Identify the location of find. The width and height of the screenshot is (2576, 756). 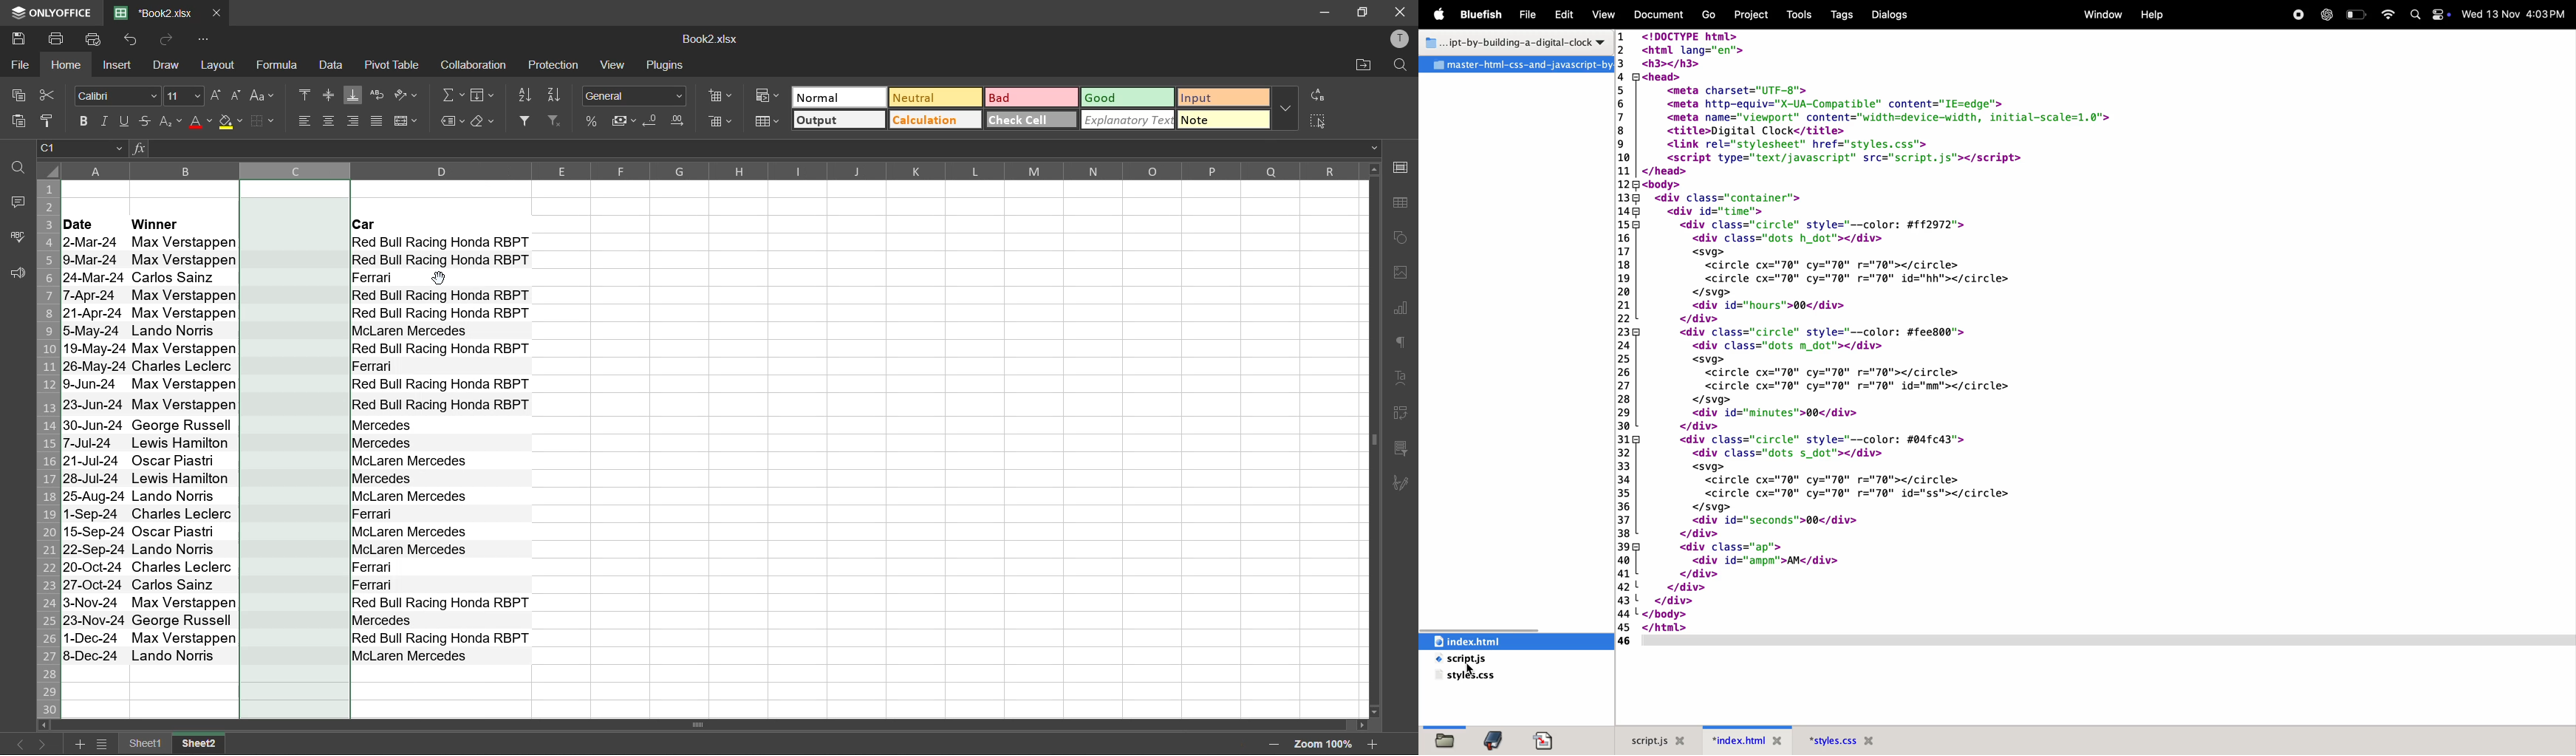
(1400, 66).